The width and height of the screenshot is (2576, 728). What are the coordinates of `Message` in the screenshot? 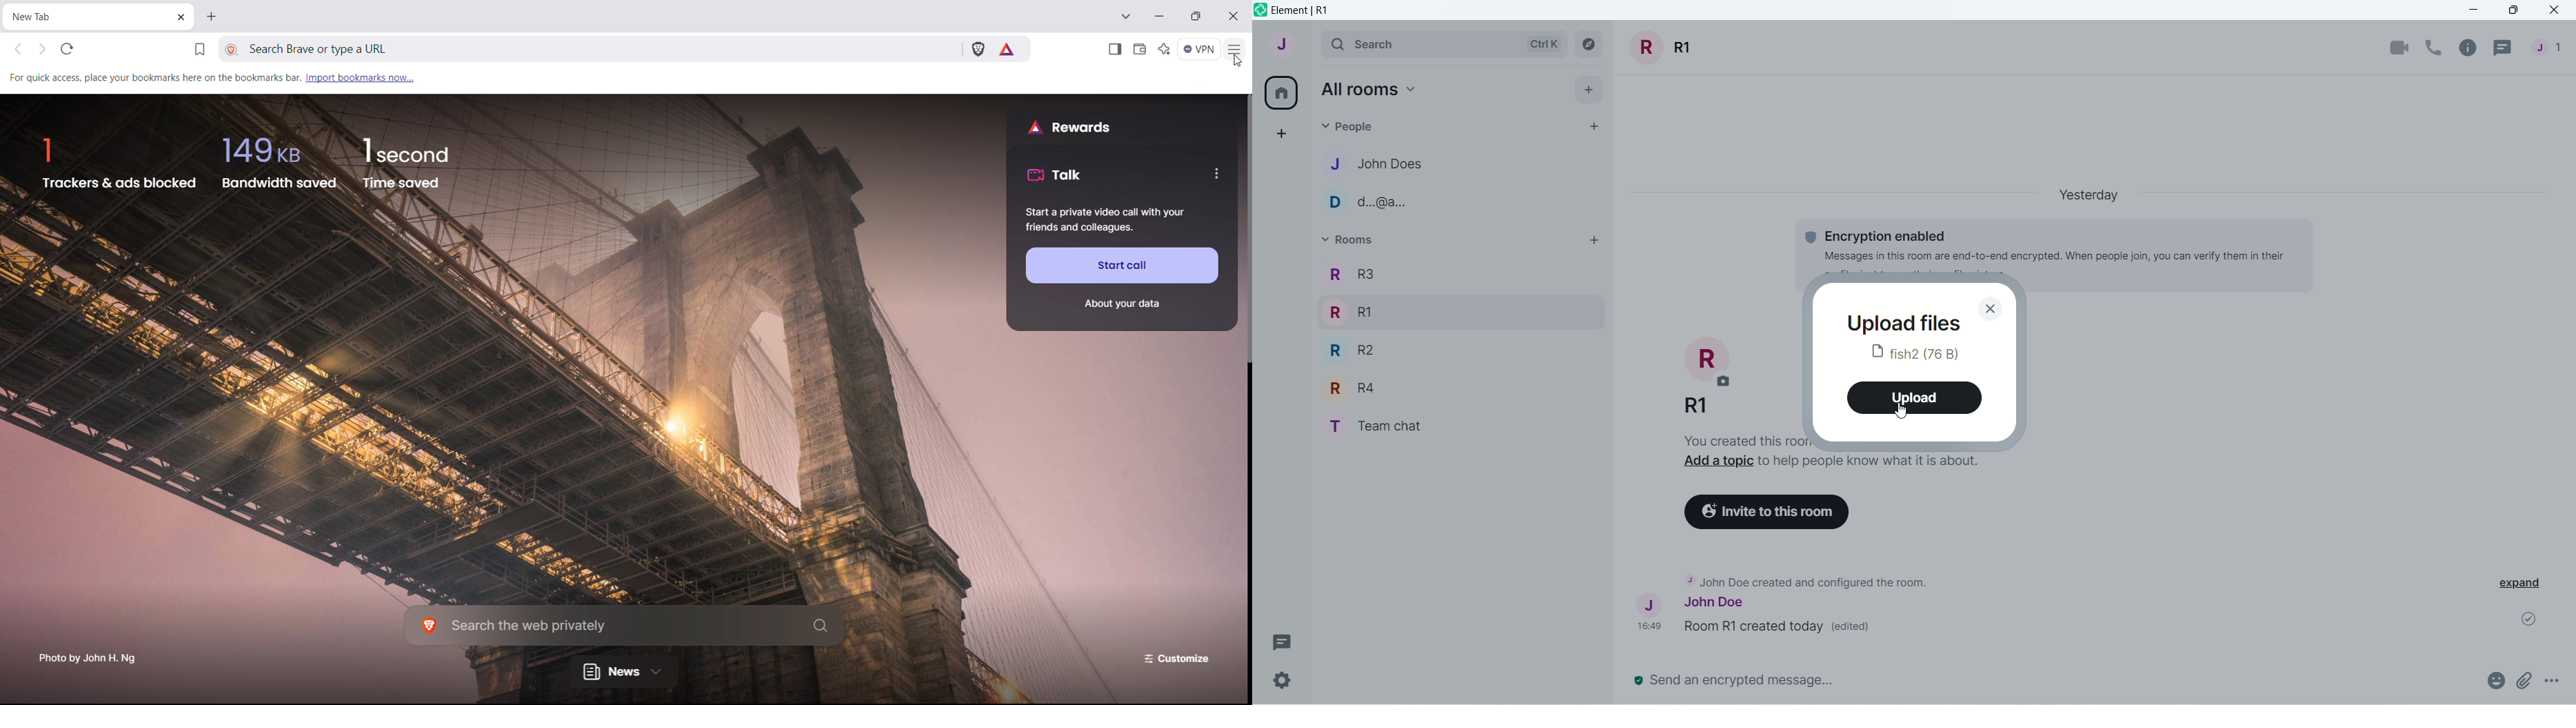 It's located at (1285, 642).